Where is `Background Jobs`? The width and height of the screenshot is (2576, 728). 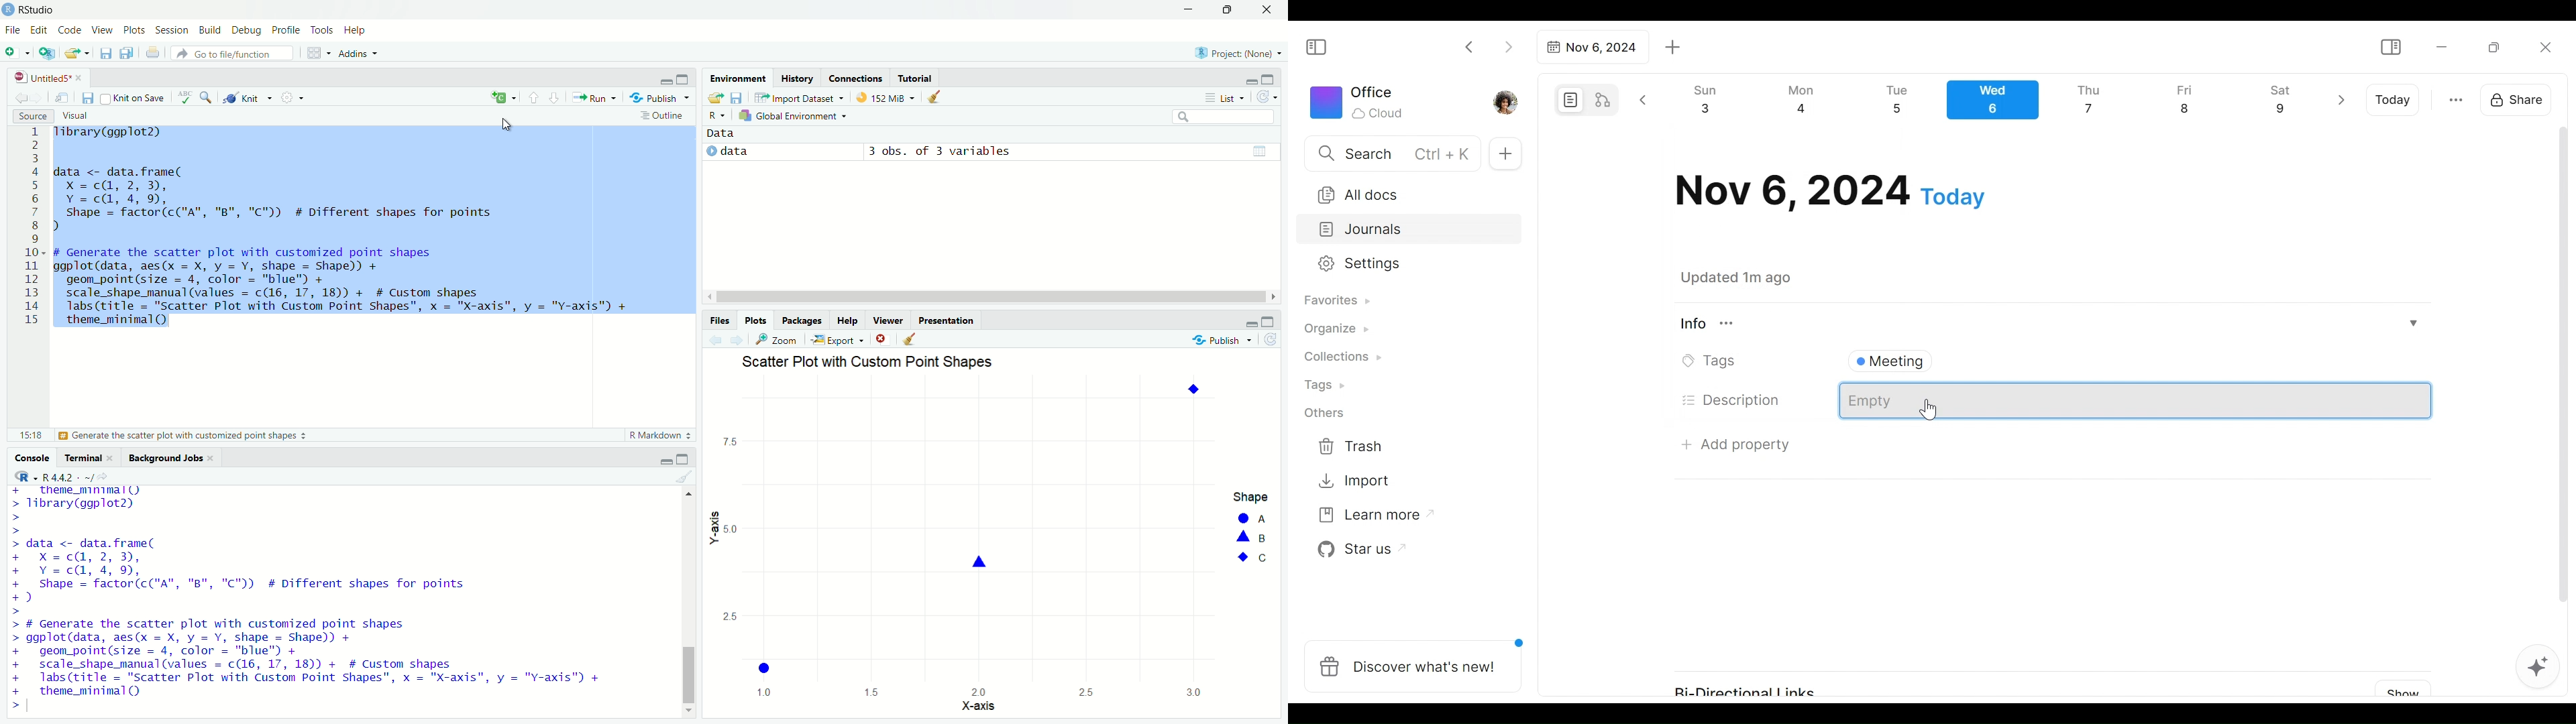
Background Jobs is located at coordinates (163, 457).